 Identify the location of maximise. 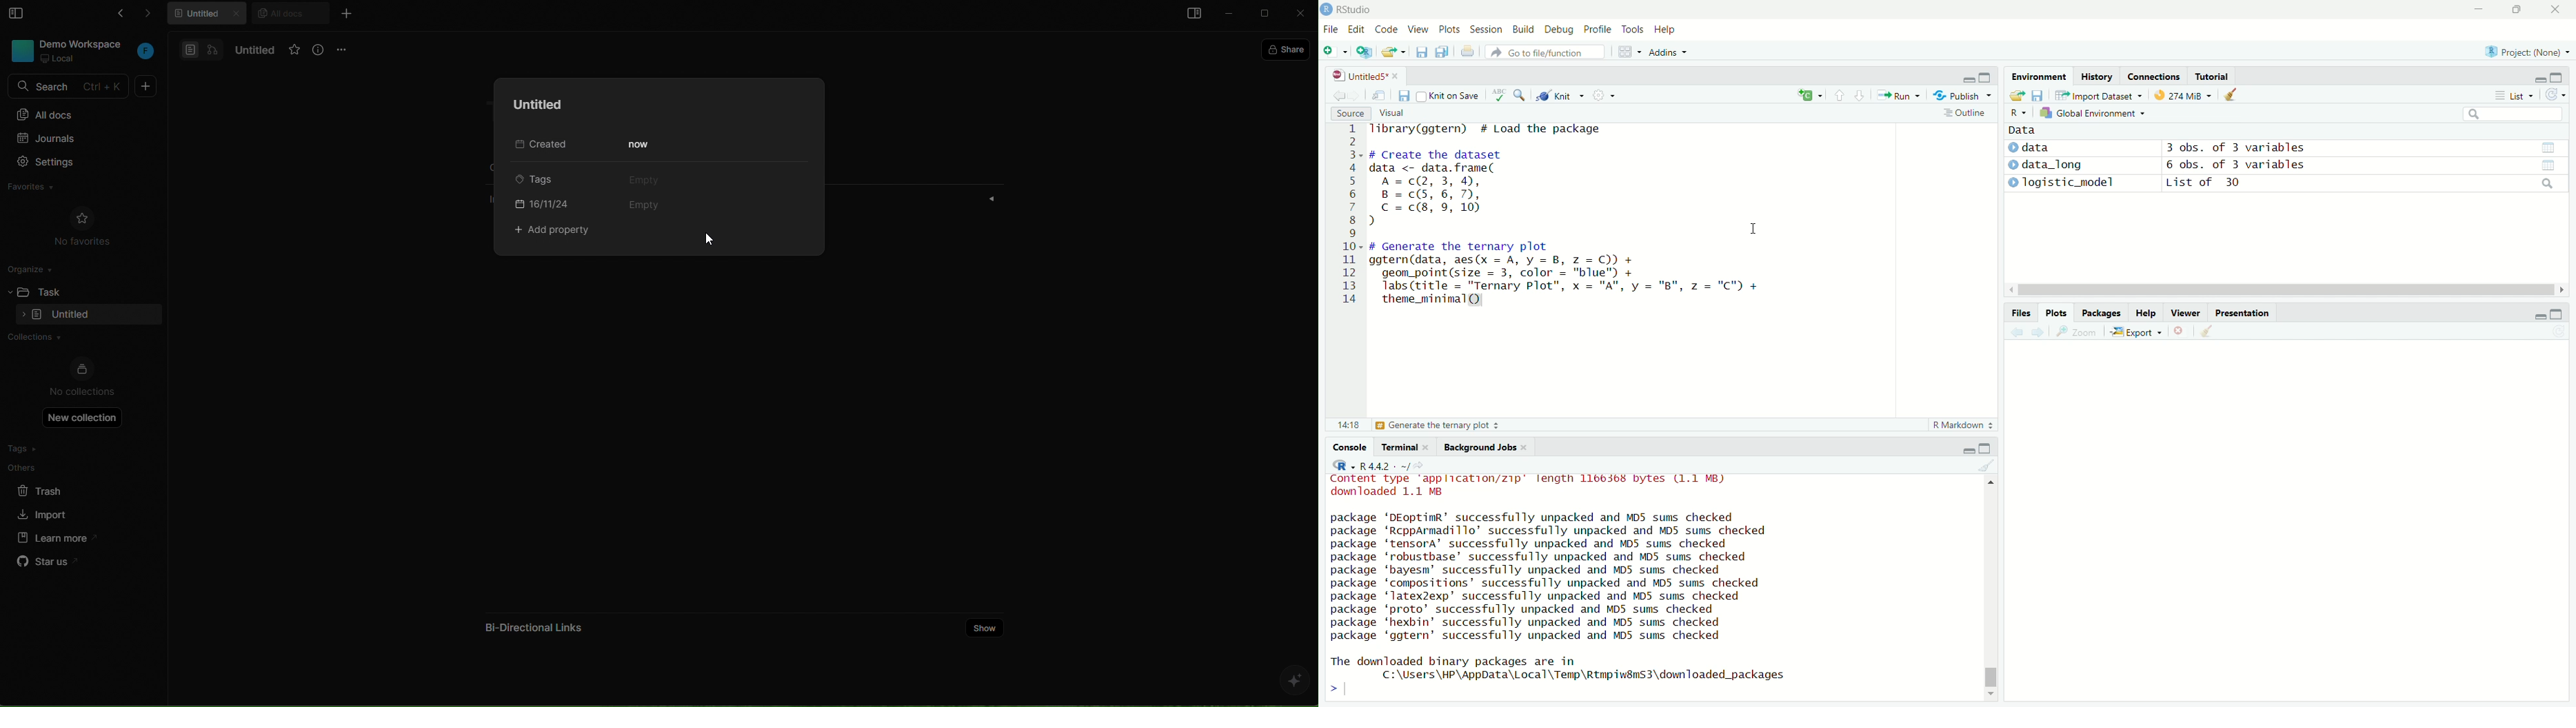
(1988, 76).